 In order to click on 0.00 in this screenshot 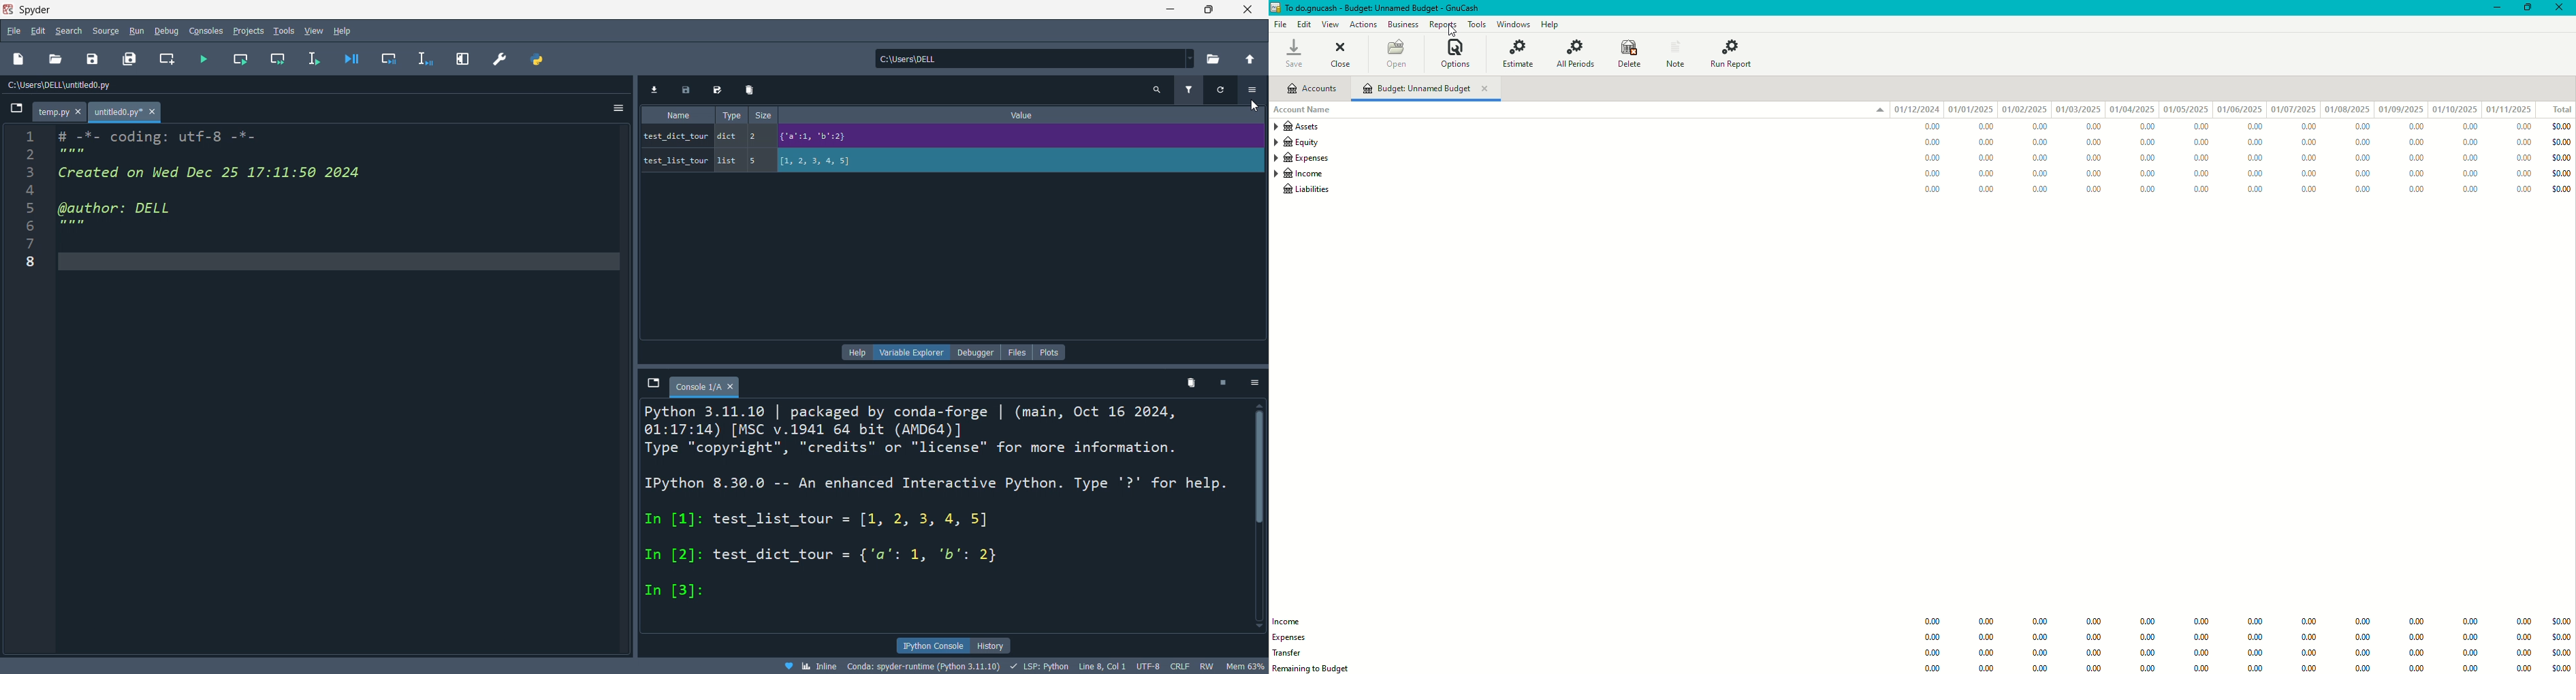, I will do `click(2304, 126)`.